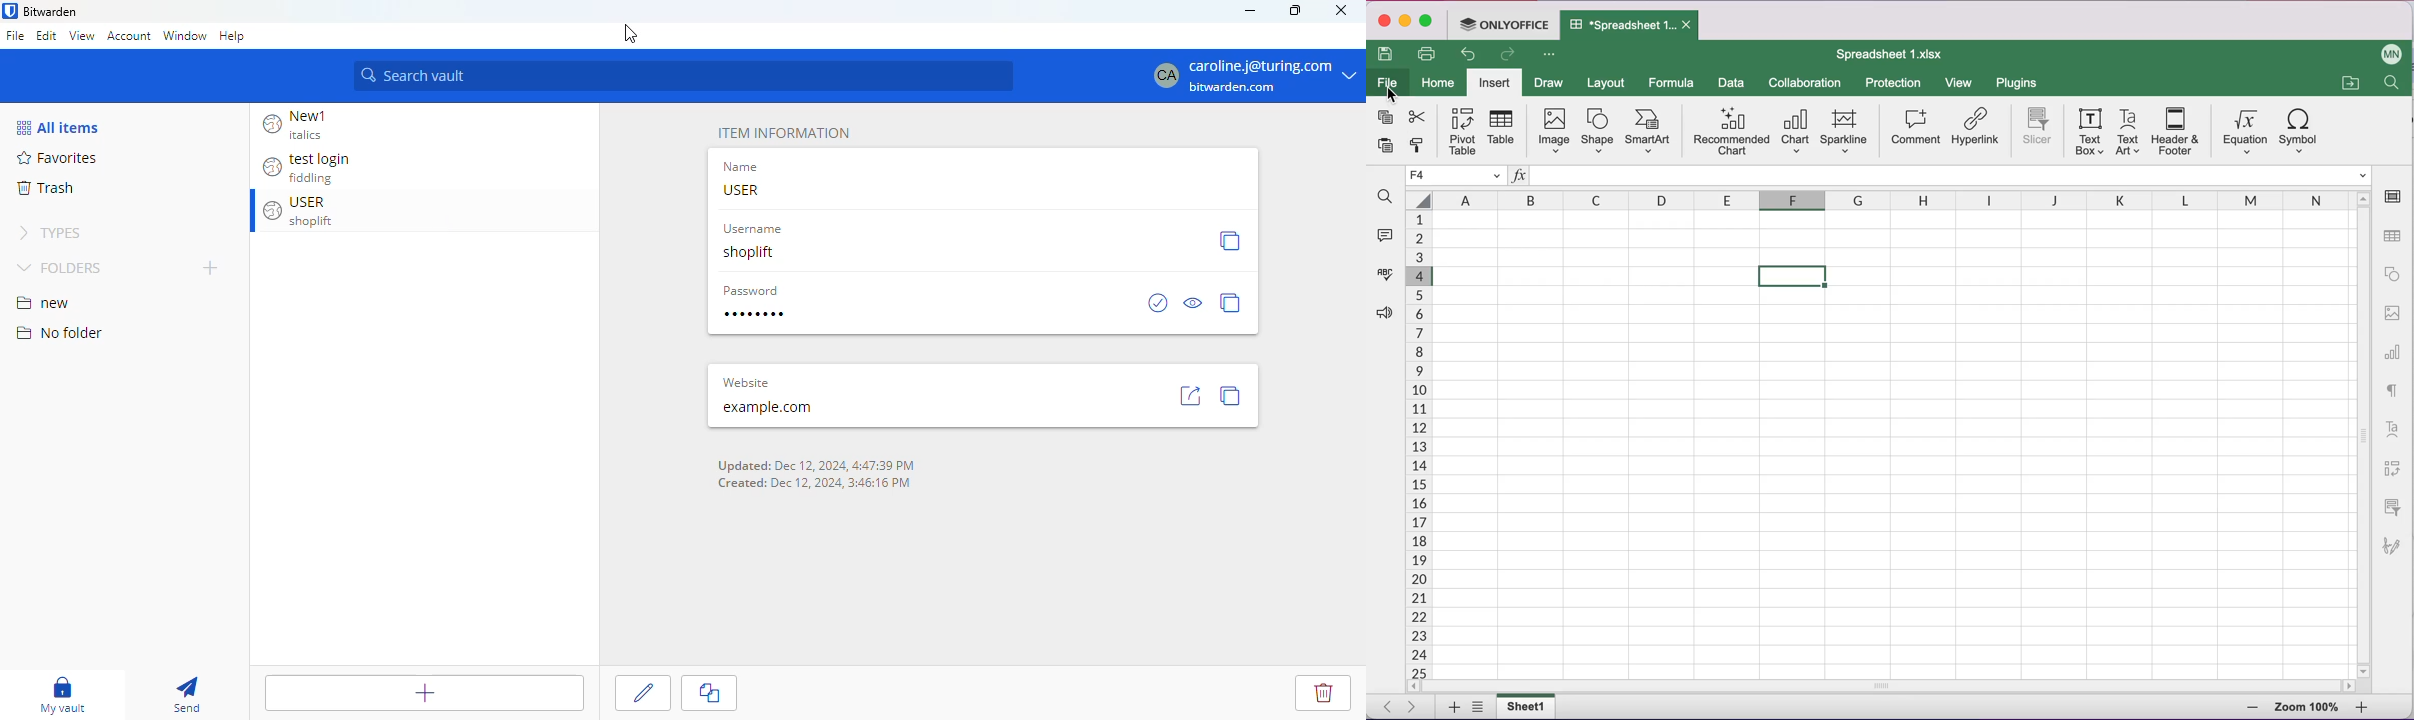  Describe the element at coordinates (1960, 83) in the screenshot. I see `view` at that location.